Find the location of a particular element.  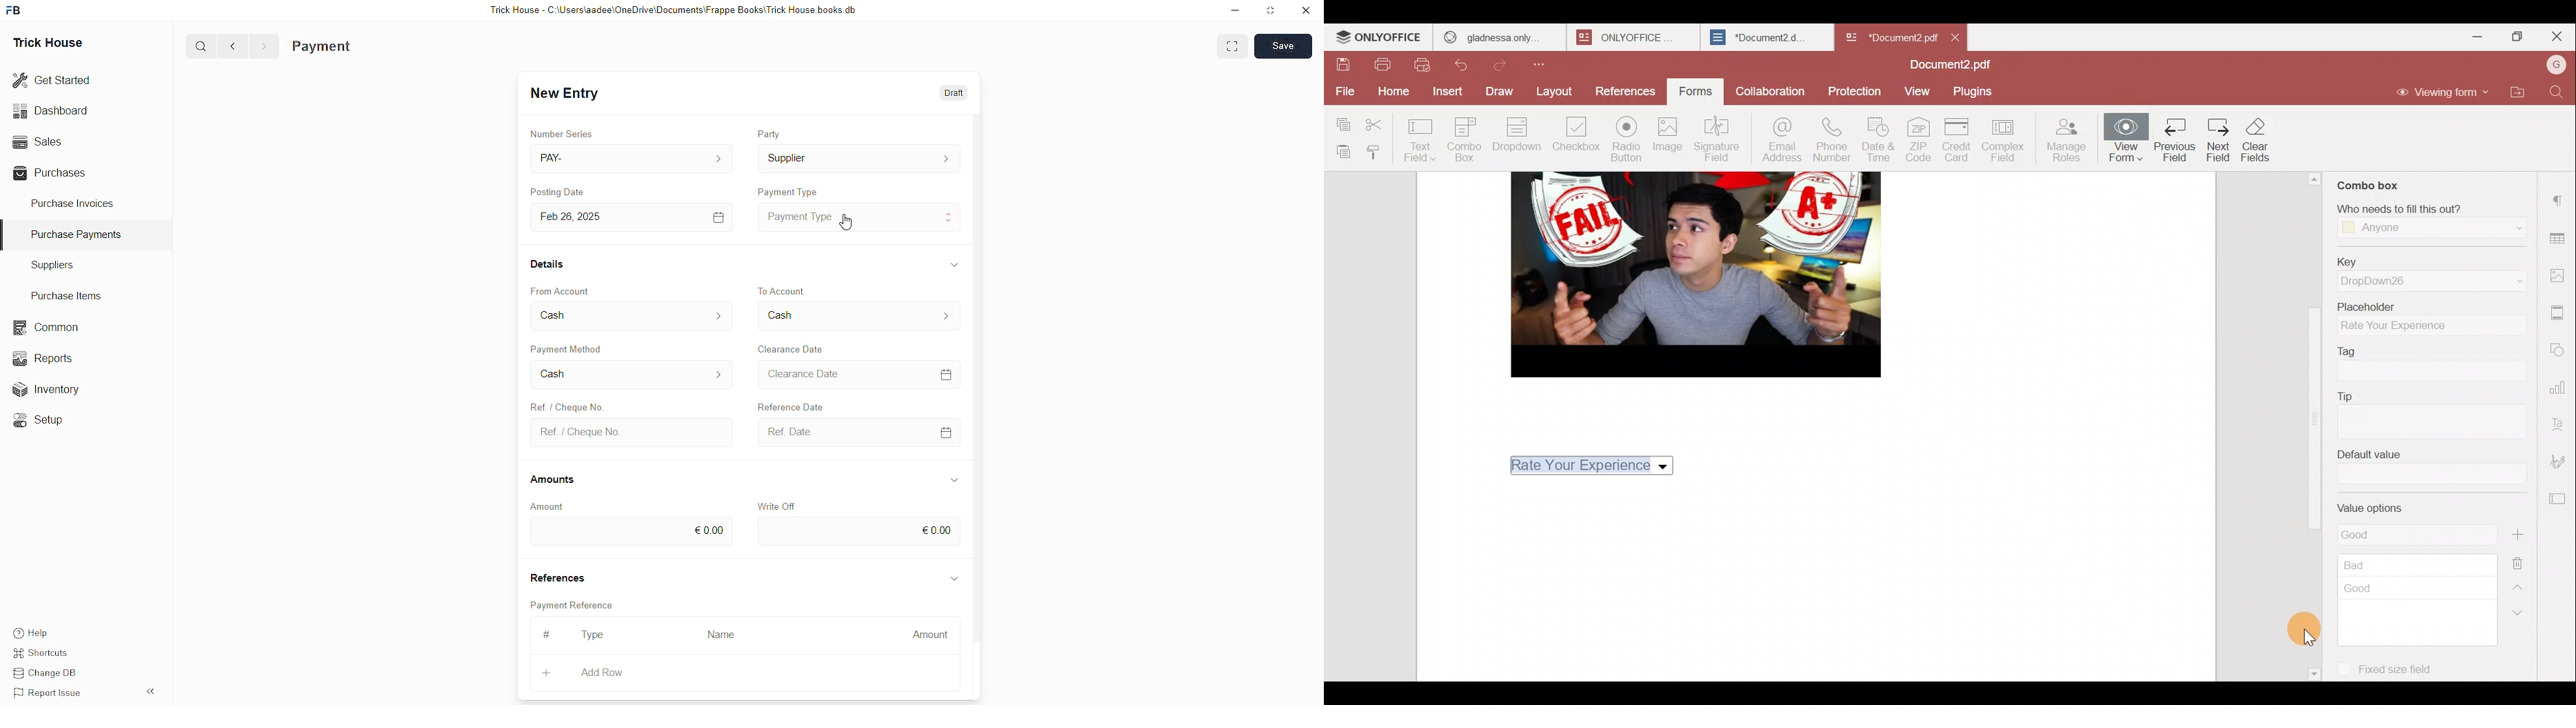

Checkbox is located at coordinates (1574, 136).